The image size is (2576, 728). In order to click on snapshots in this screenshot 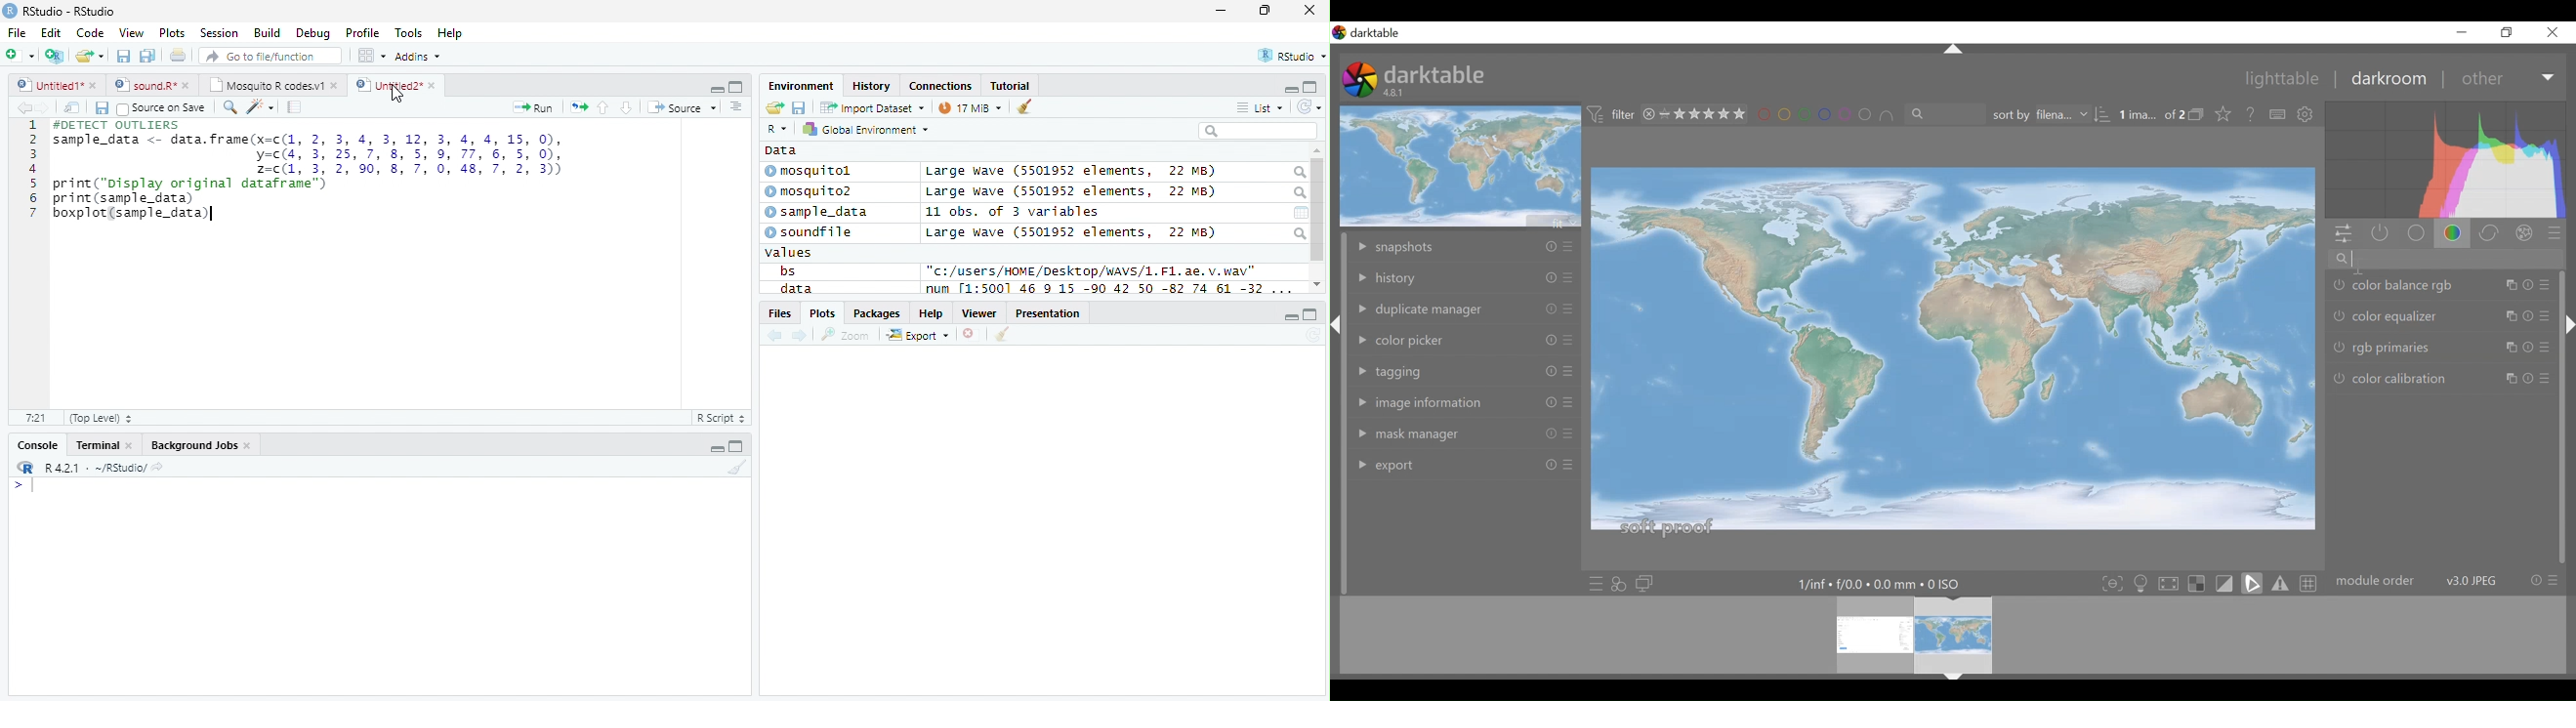, I will do `click(1415, 245)`.